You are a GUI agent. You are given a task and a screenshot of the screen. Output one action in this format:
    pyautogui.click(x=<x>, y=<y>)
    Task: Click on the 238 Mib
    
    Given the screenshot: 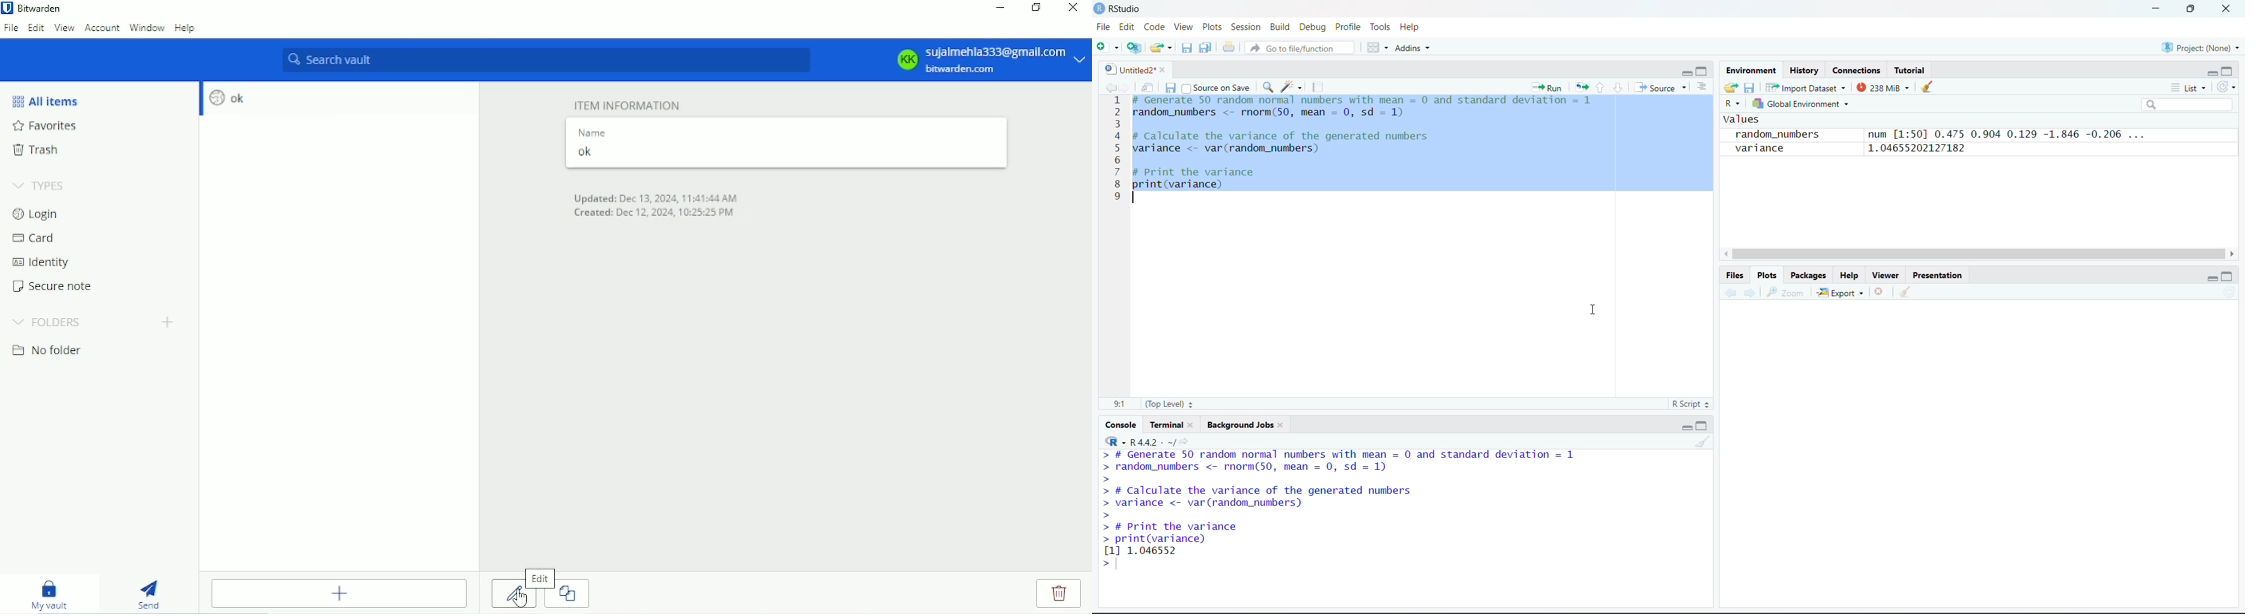 What is the action you would take?
    pyautogui.click(x=1883, y=87)
    